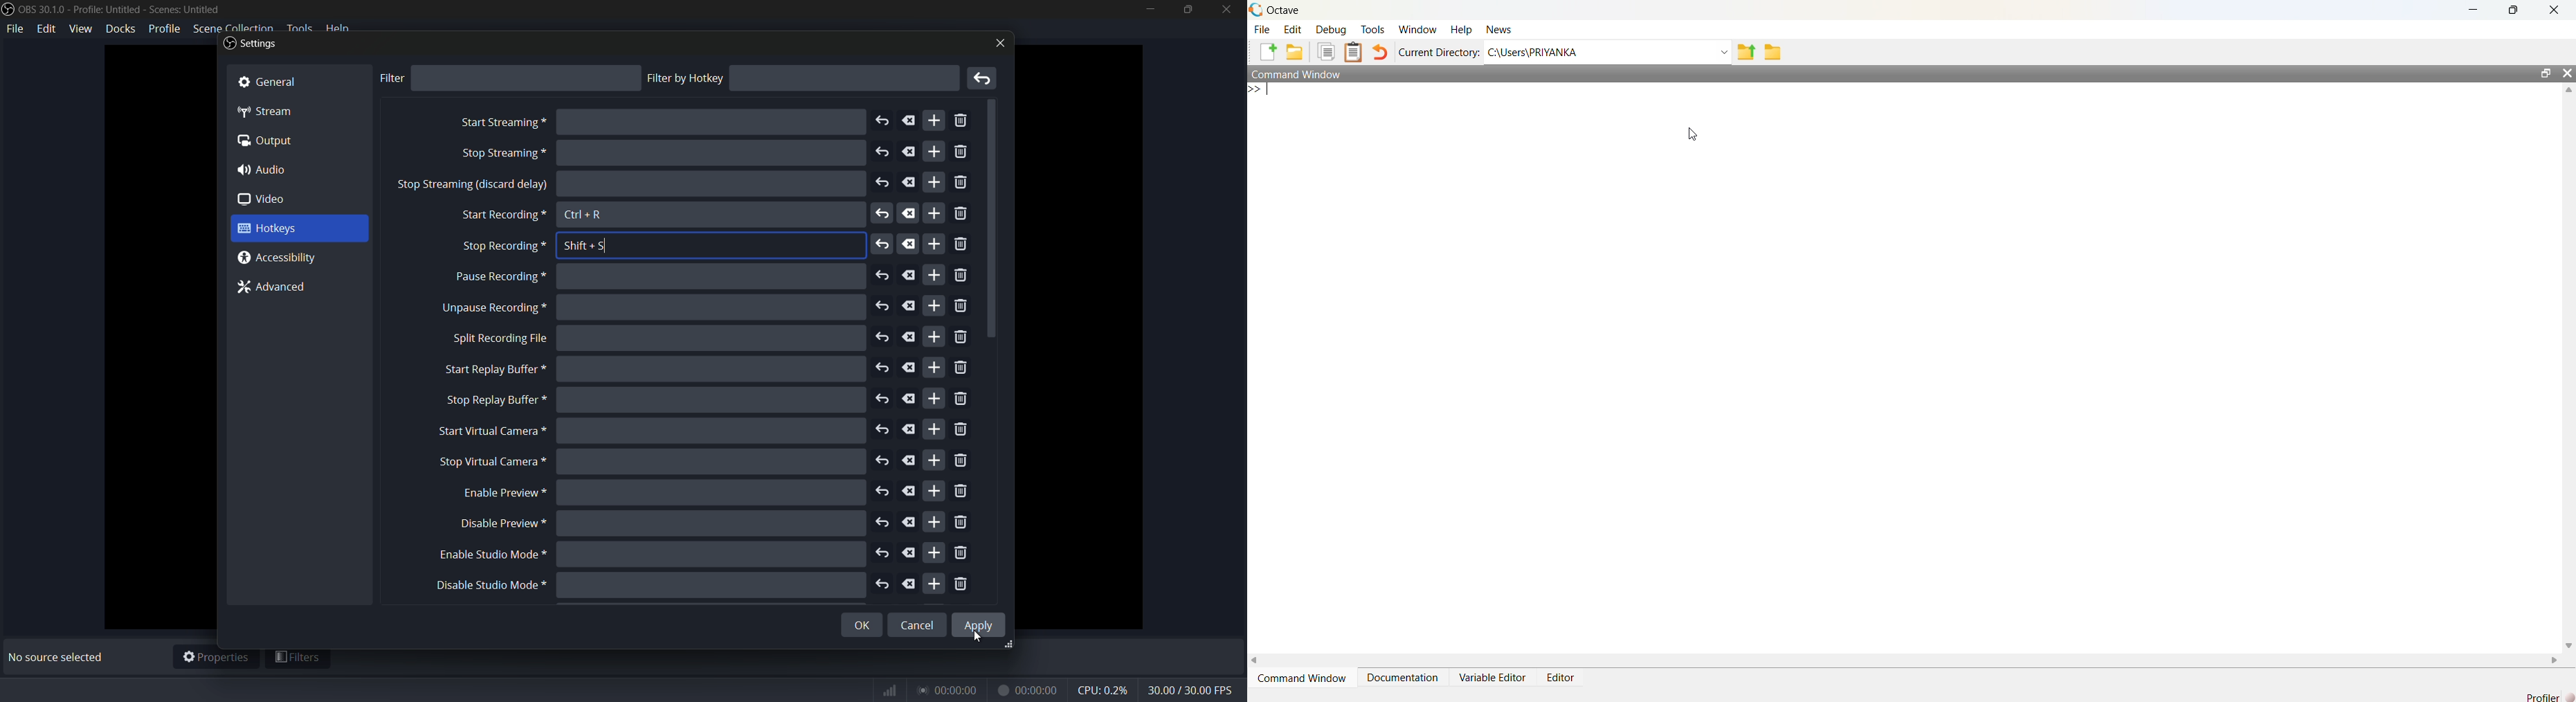  I want to click on “4p Stream, so click(274, 110).